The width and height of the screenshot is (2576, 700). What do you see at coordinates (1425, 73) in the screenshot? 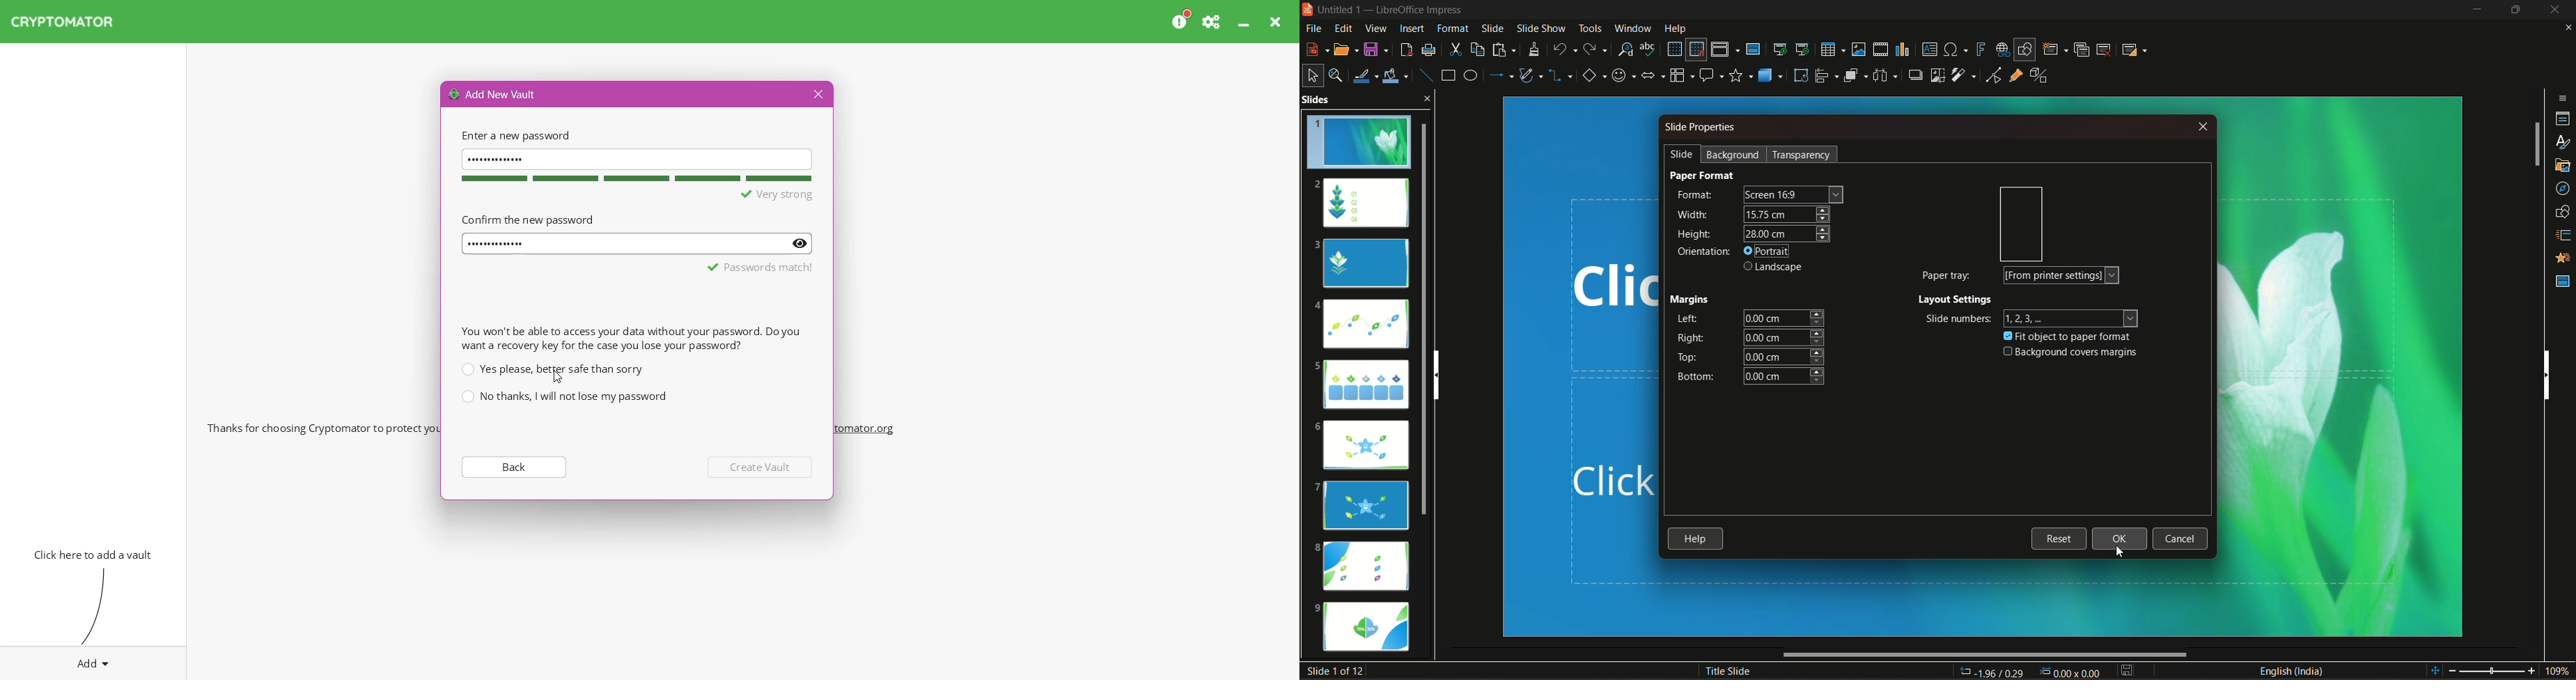
I see `insert line` at bounding box center [1425, 73].